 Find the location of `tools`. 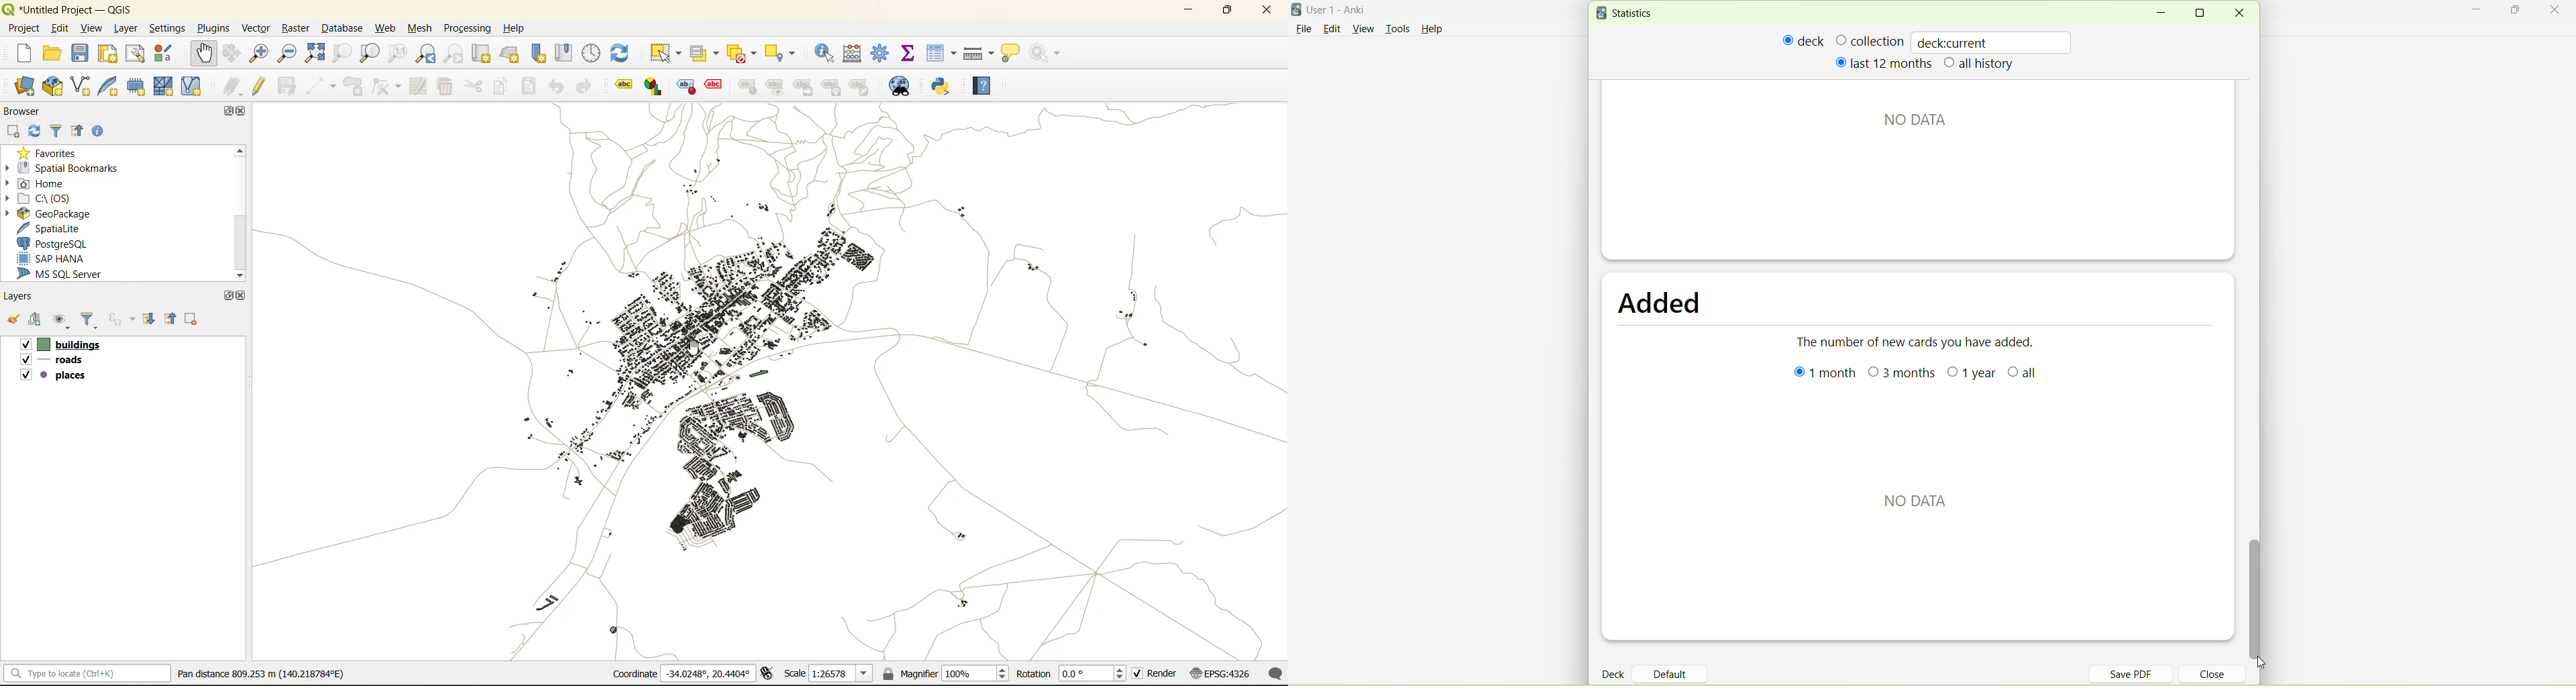

tools is located at coordinates (1397, 30).